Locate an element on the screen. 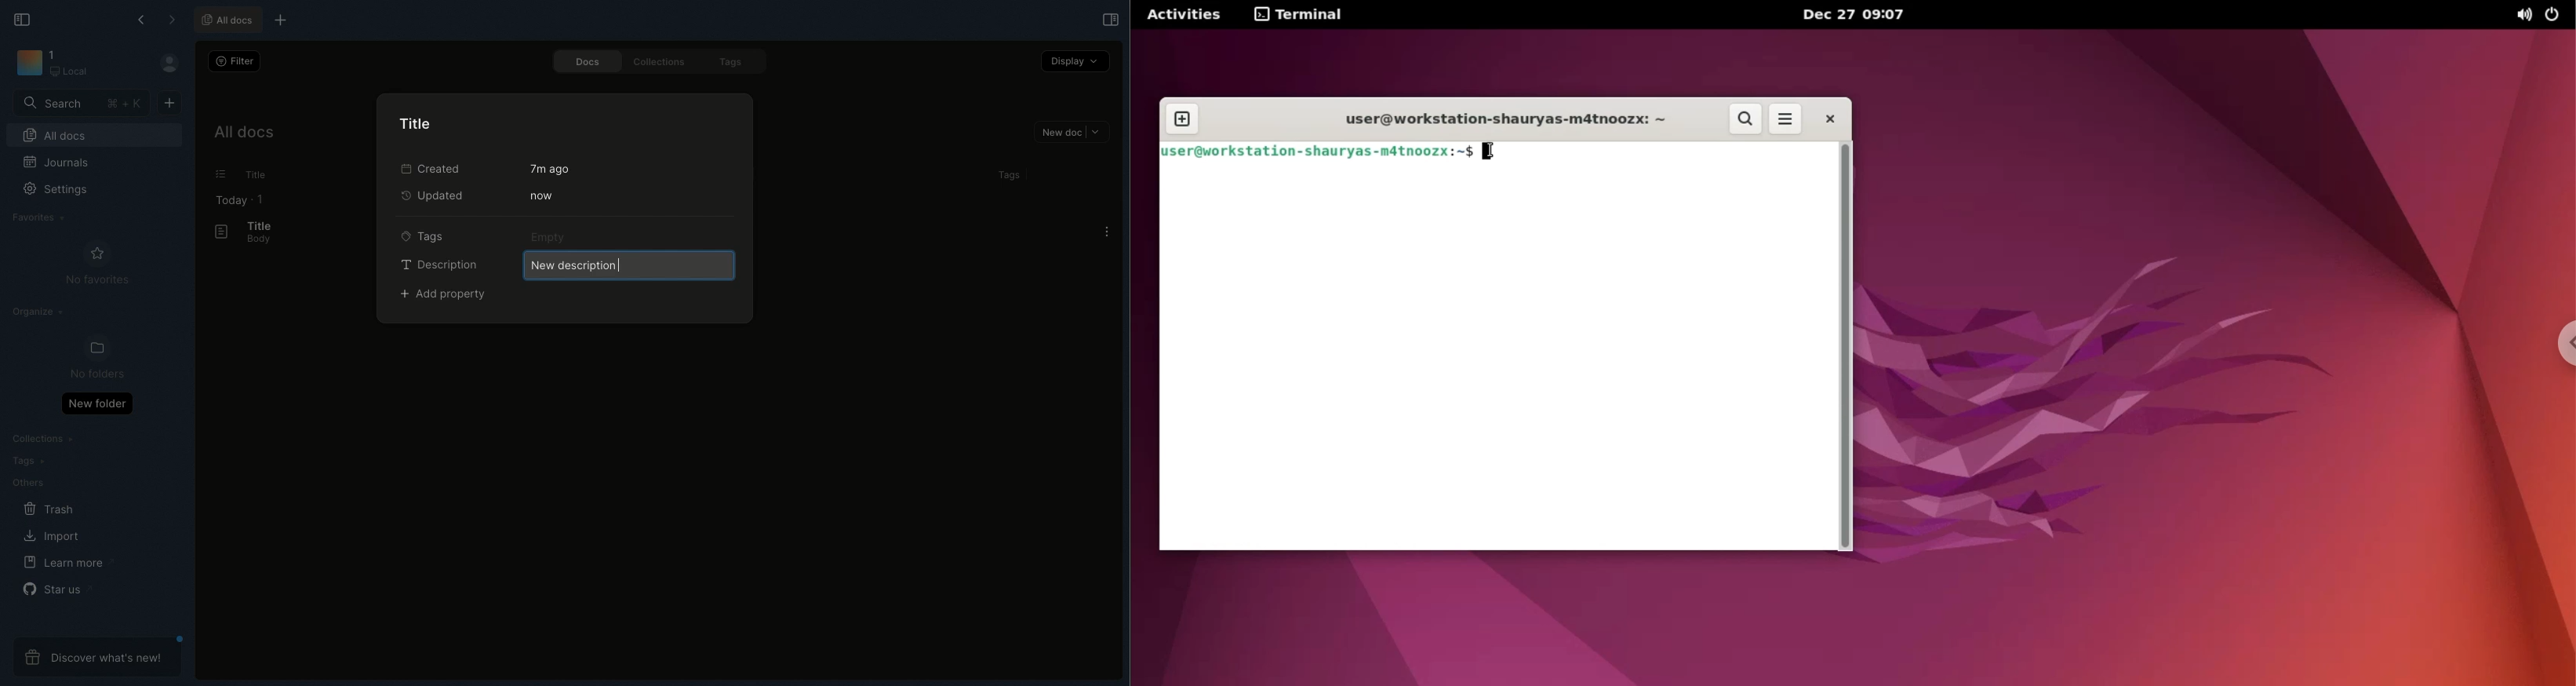  Discover what's new is located at coordinates (97, 657).